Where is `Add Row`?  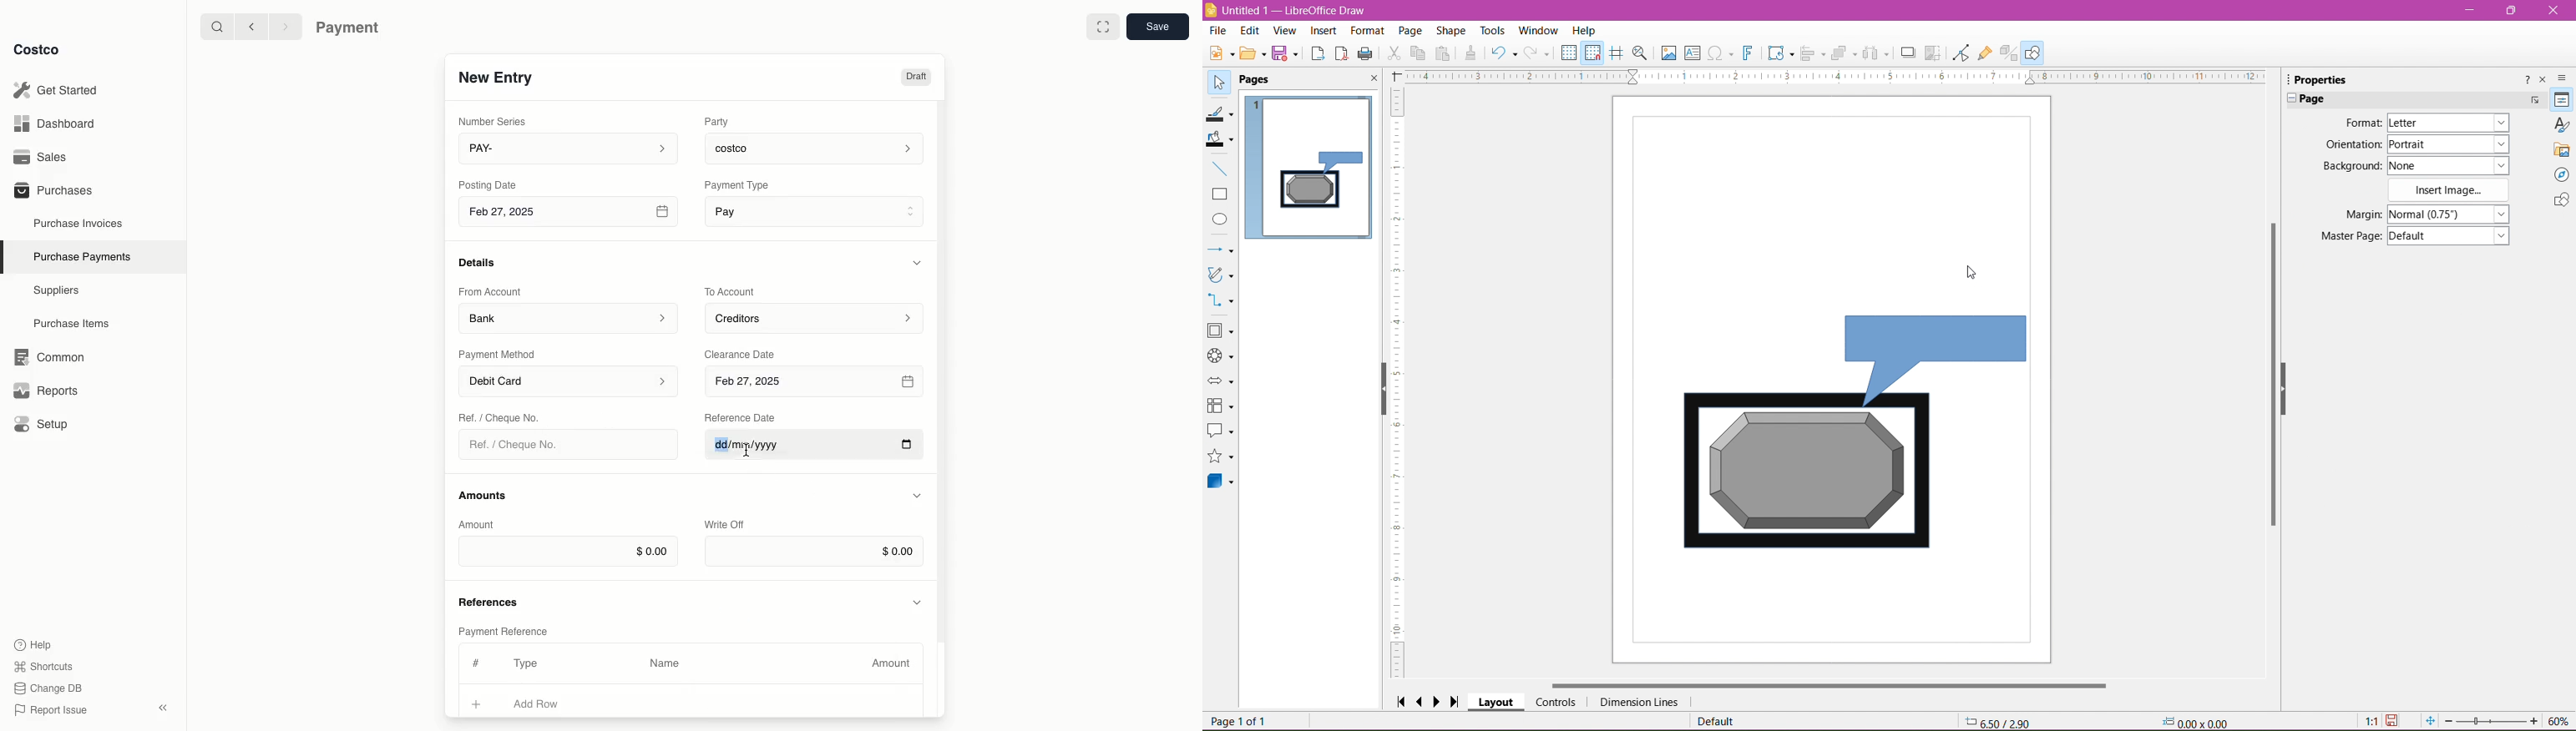
Add Row is located at coordinates (547, 703).